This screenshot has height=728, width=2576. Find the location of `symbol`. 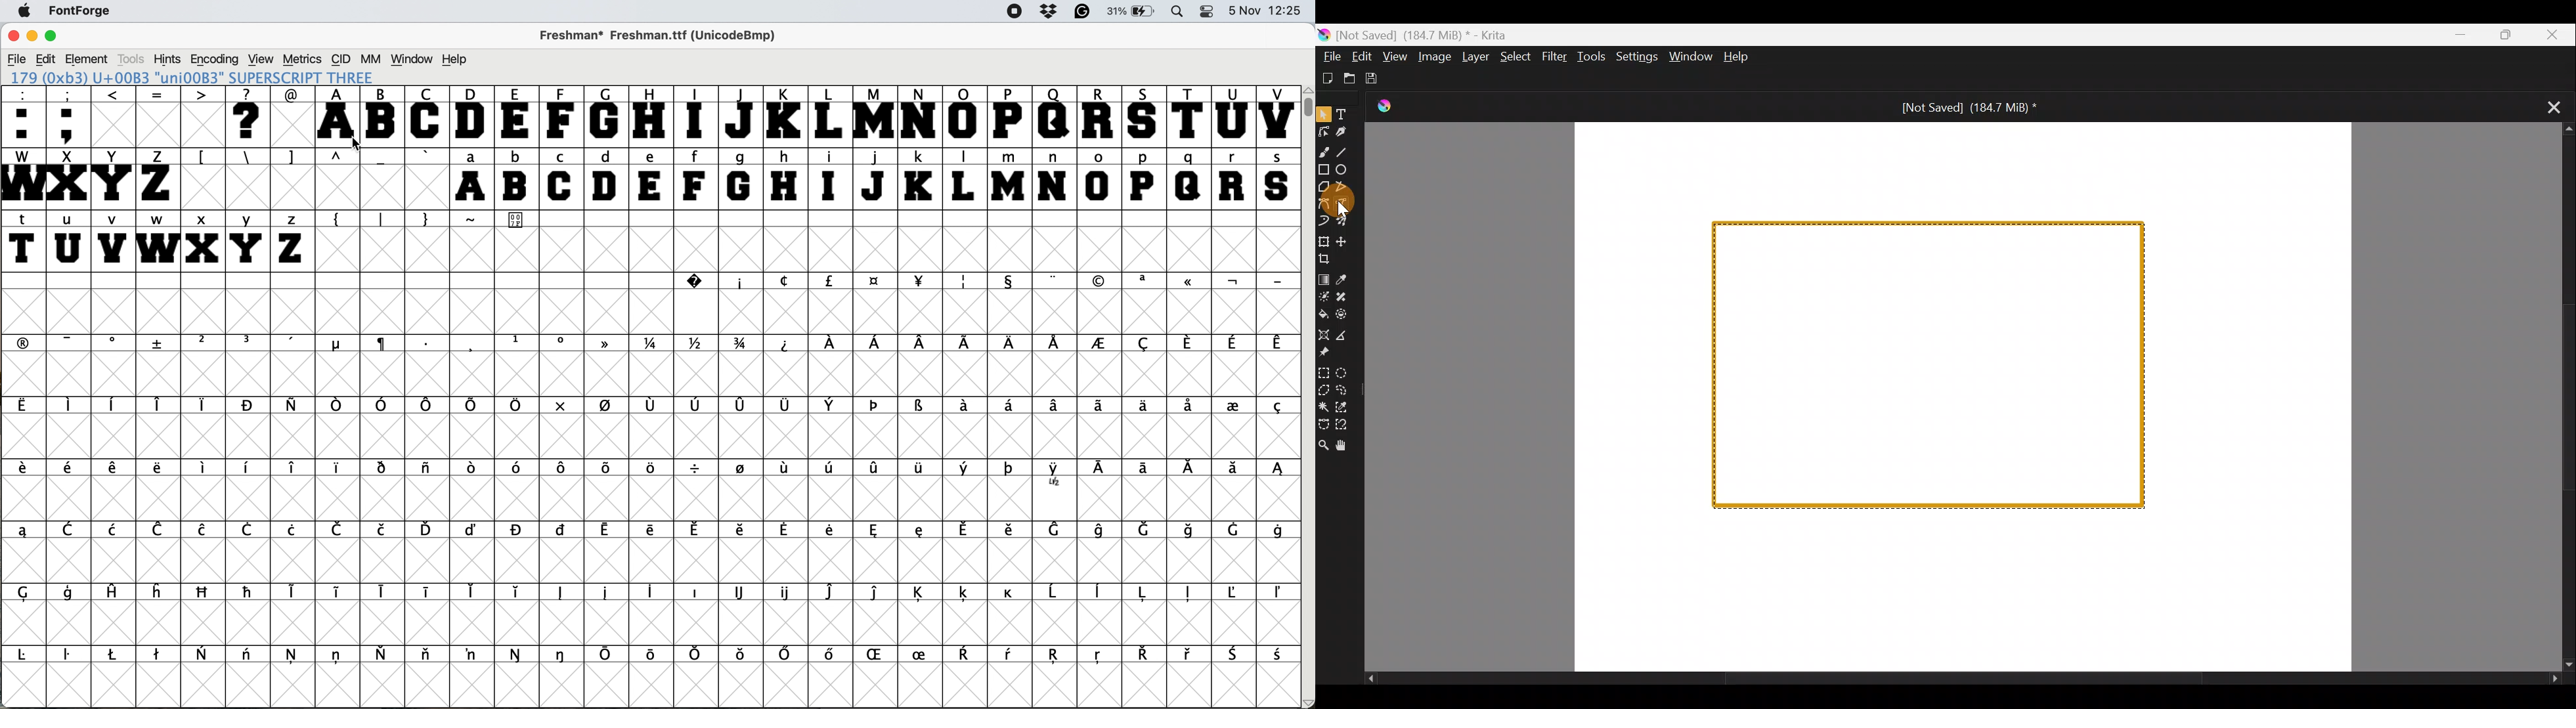

symbol is located at coordinates (1143, 654).